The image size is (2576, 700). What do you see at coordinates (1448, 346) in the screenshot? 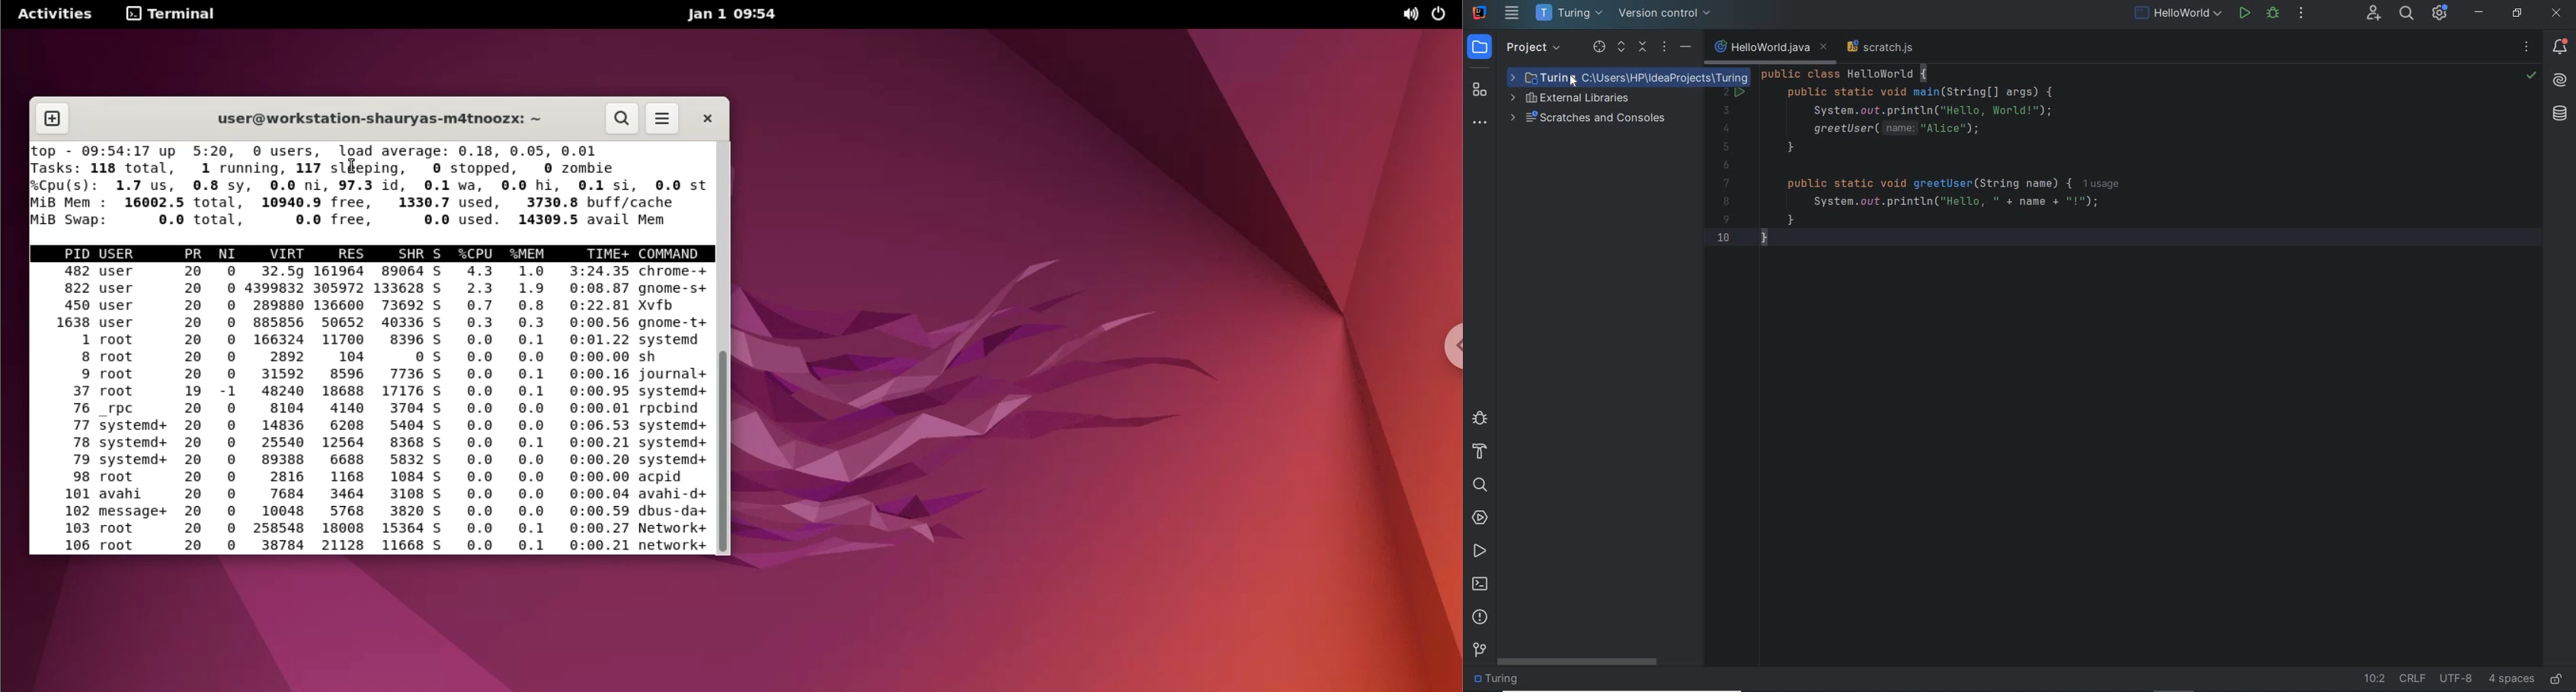
I see `chrome options` at bounding box center [1448, 346].